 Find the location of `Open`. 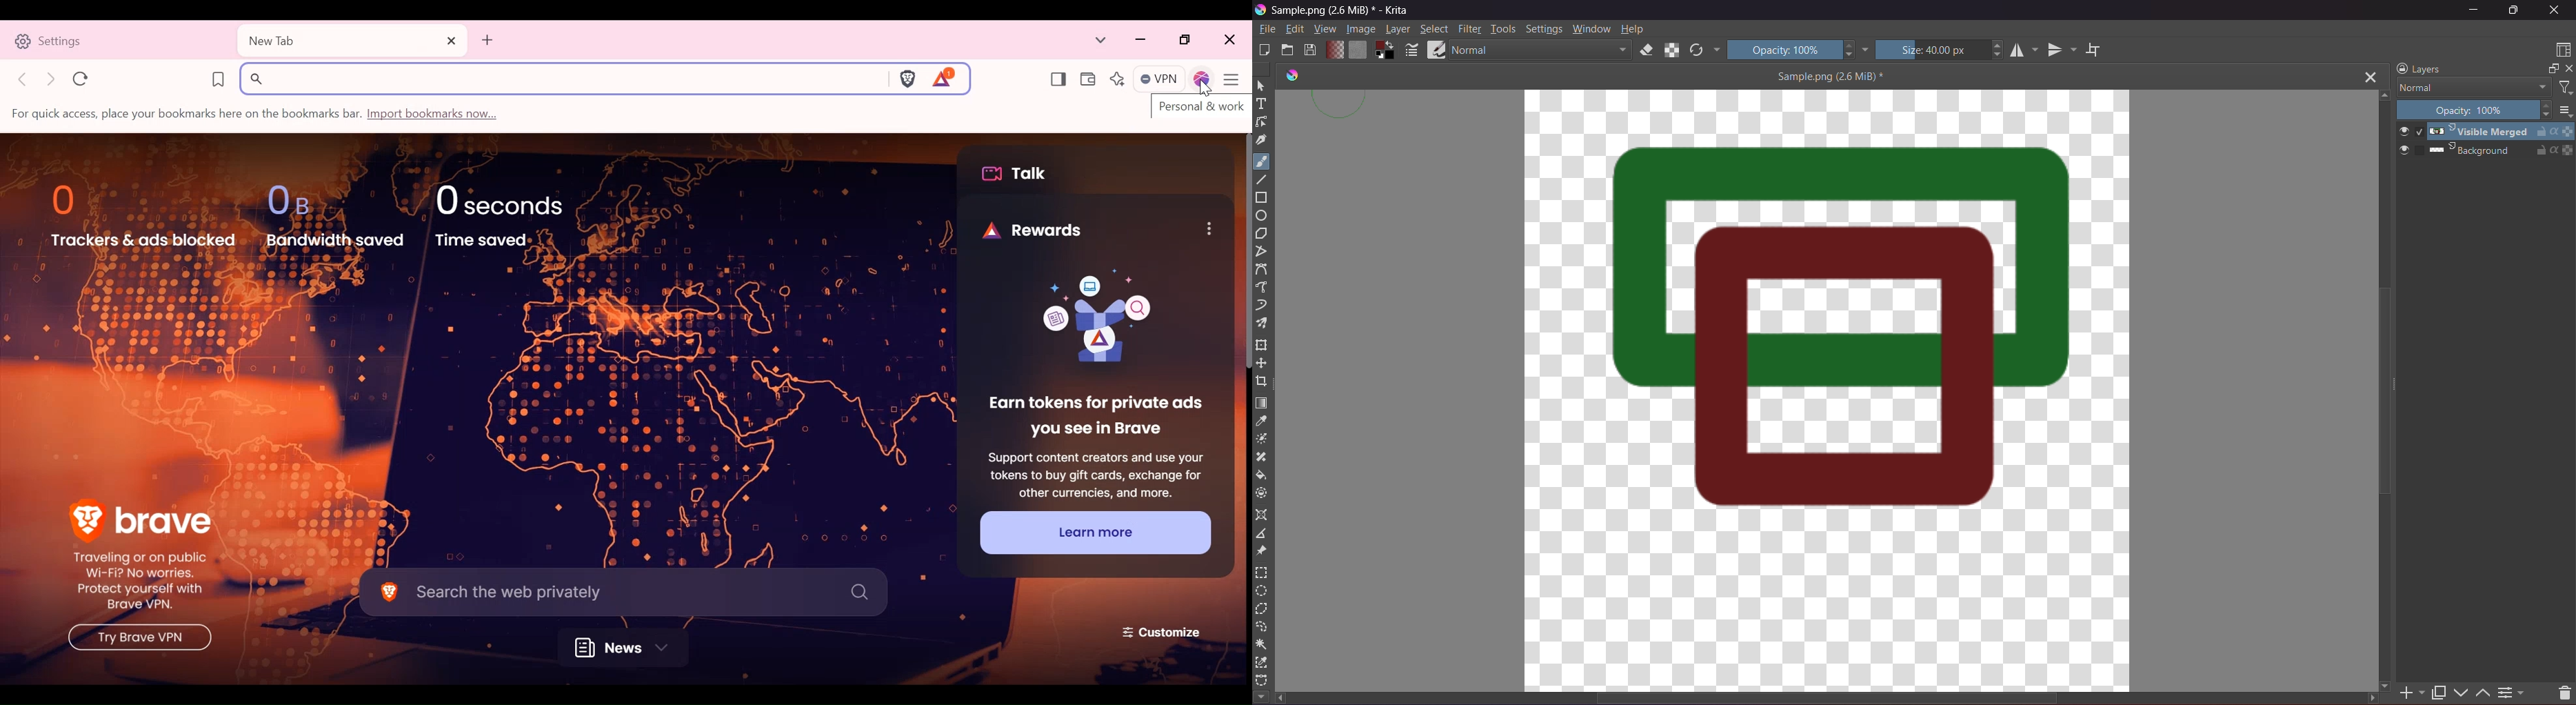

Open is located at coordinates (1288, 50).